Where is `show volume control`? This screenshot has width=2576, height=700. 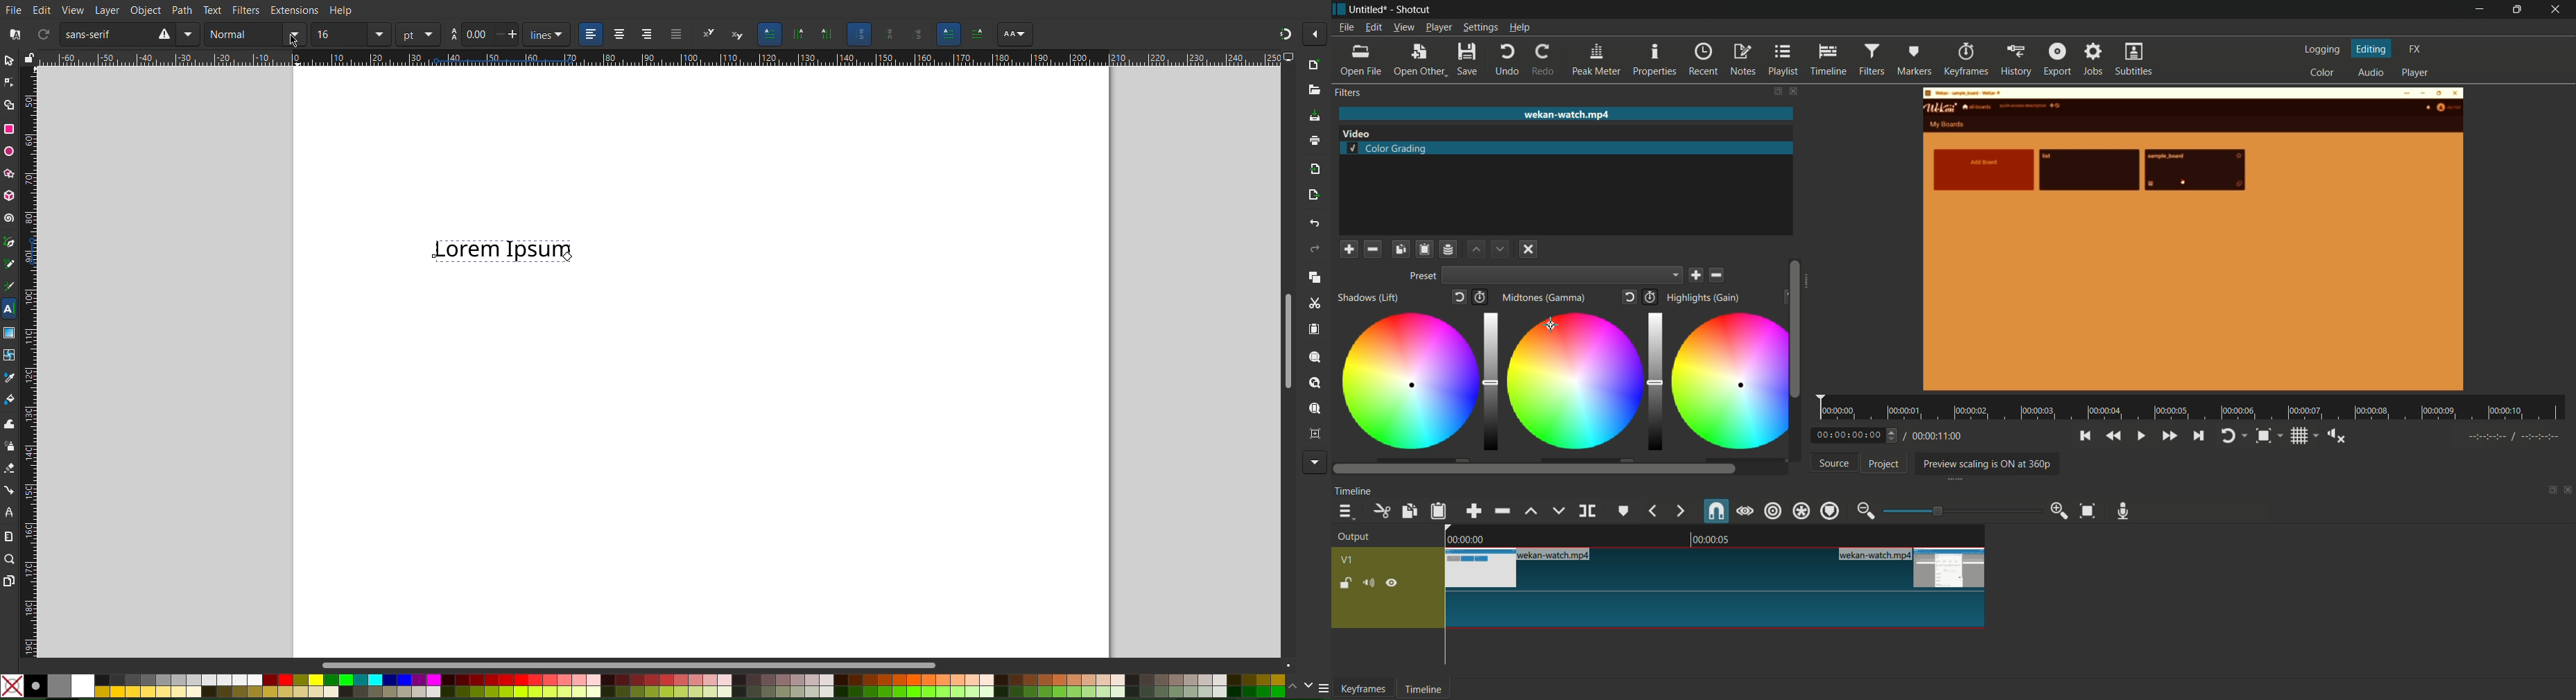 show volume control is located at coordinates (2338, 436).